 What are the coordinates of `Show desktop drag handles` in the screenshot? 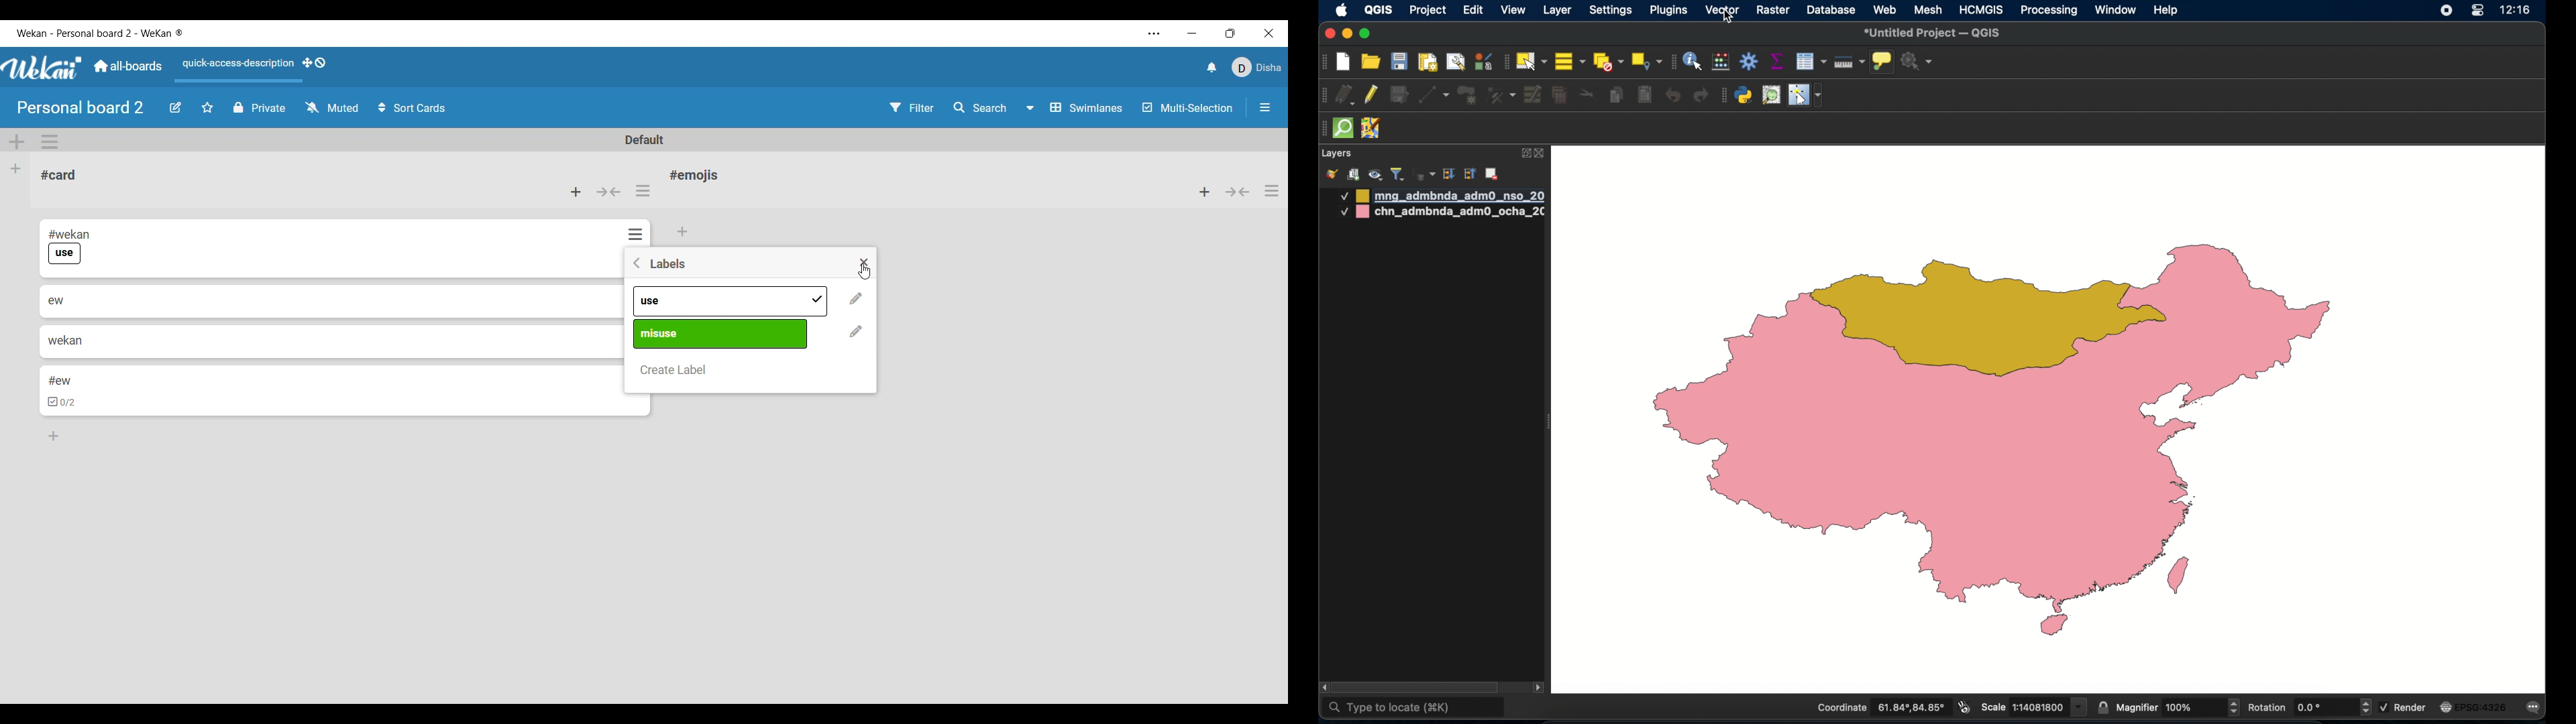 It's located at (314, 62).